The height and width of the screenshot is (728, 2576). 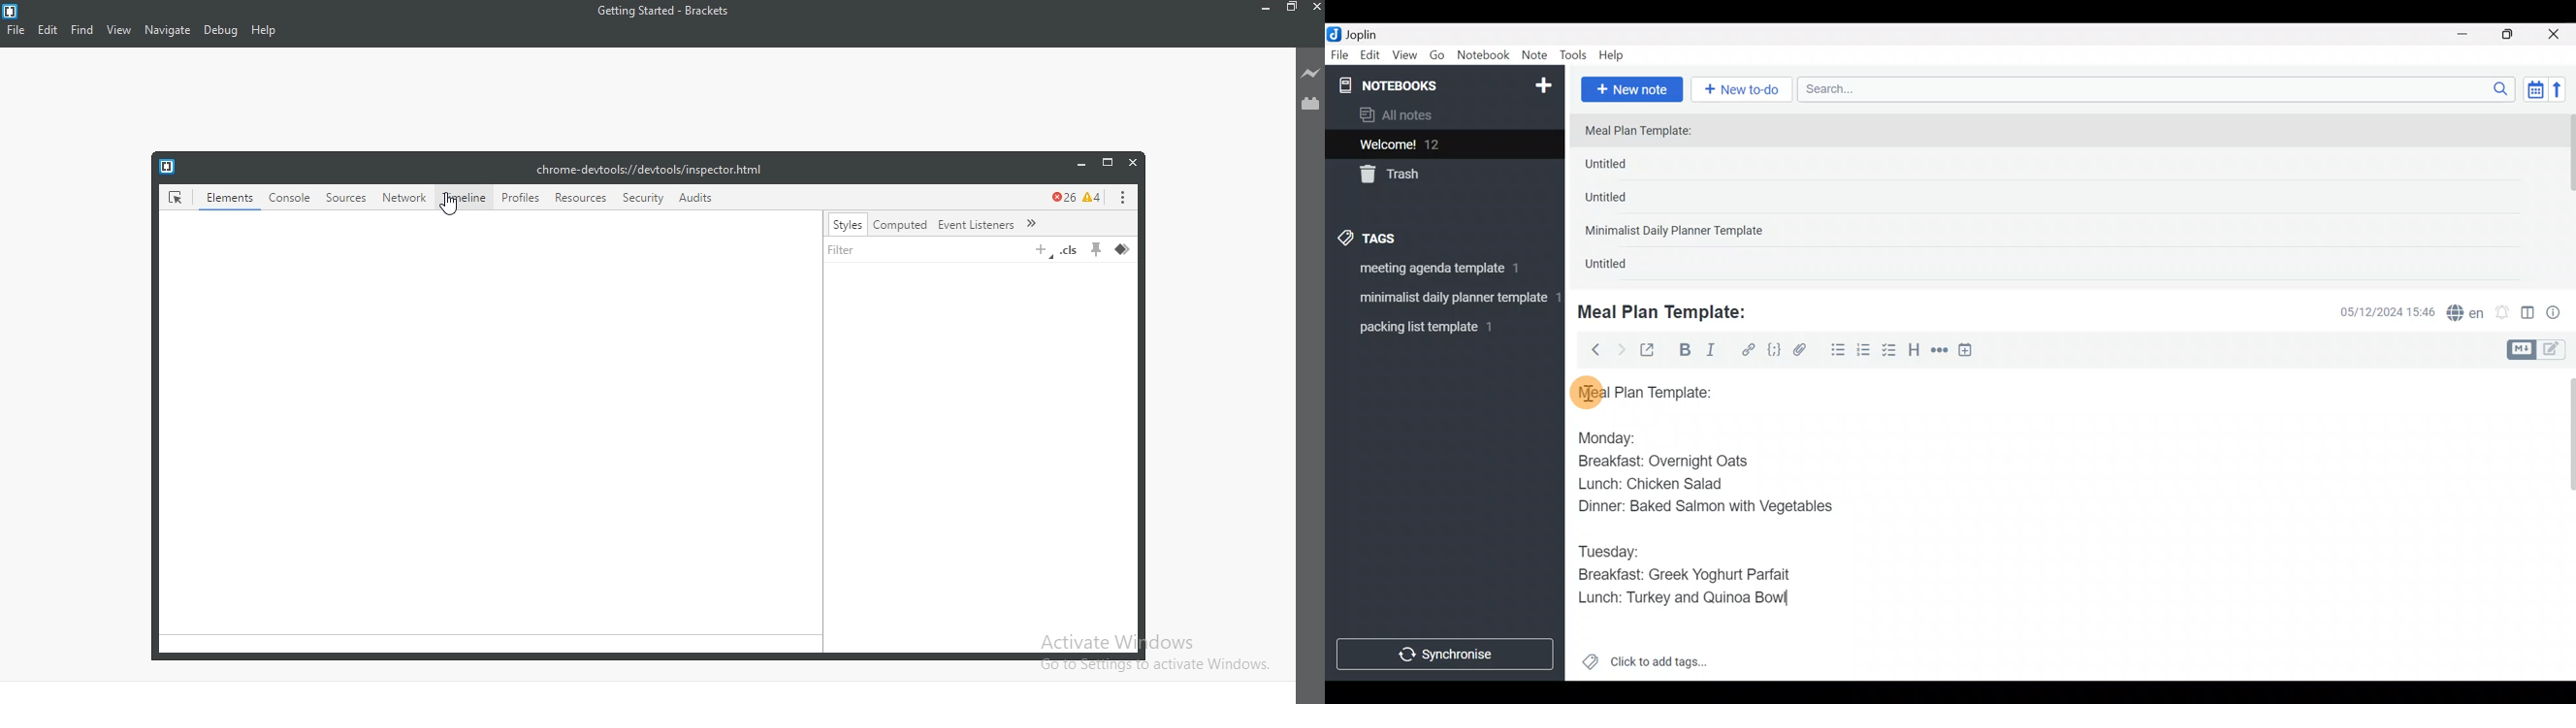 I want to click on profiles, so click(x=520, y=197).